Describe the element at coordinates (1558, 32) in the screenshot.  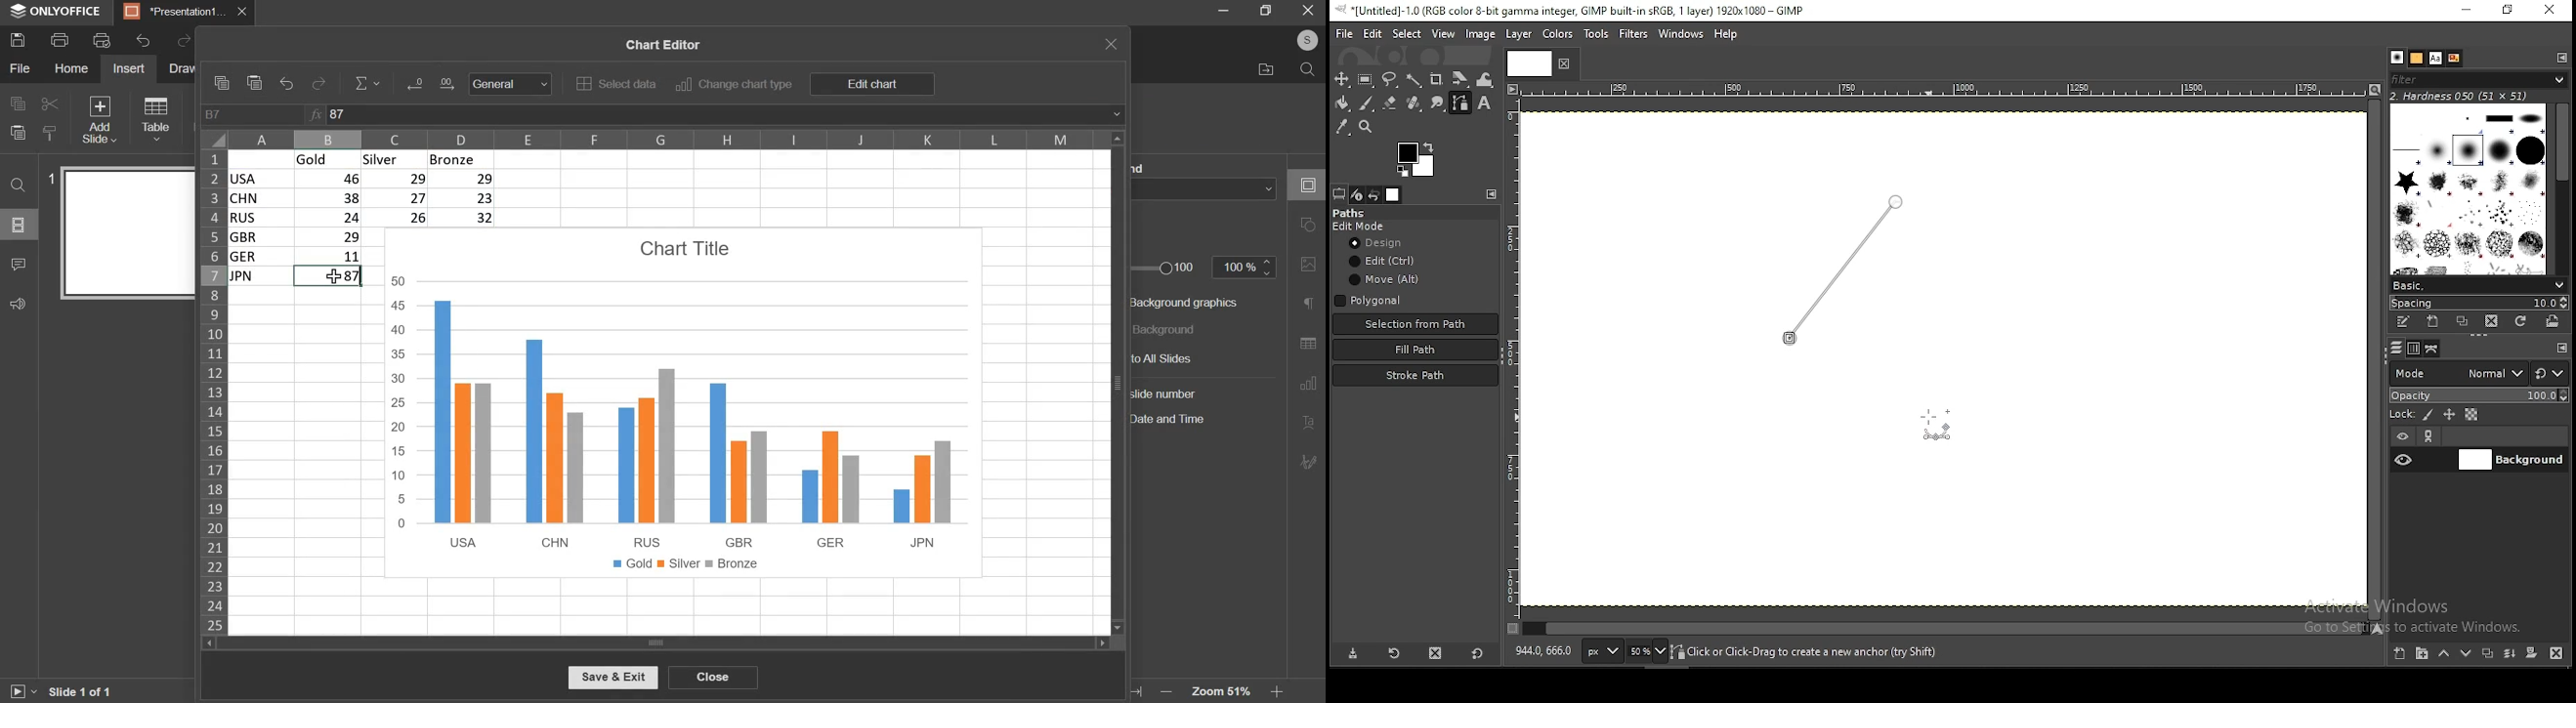
I see `colors` at that location.